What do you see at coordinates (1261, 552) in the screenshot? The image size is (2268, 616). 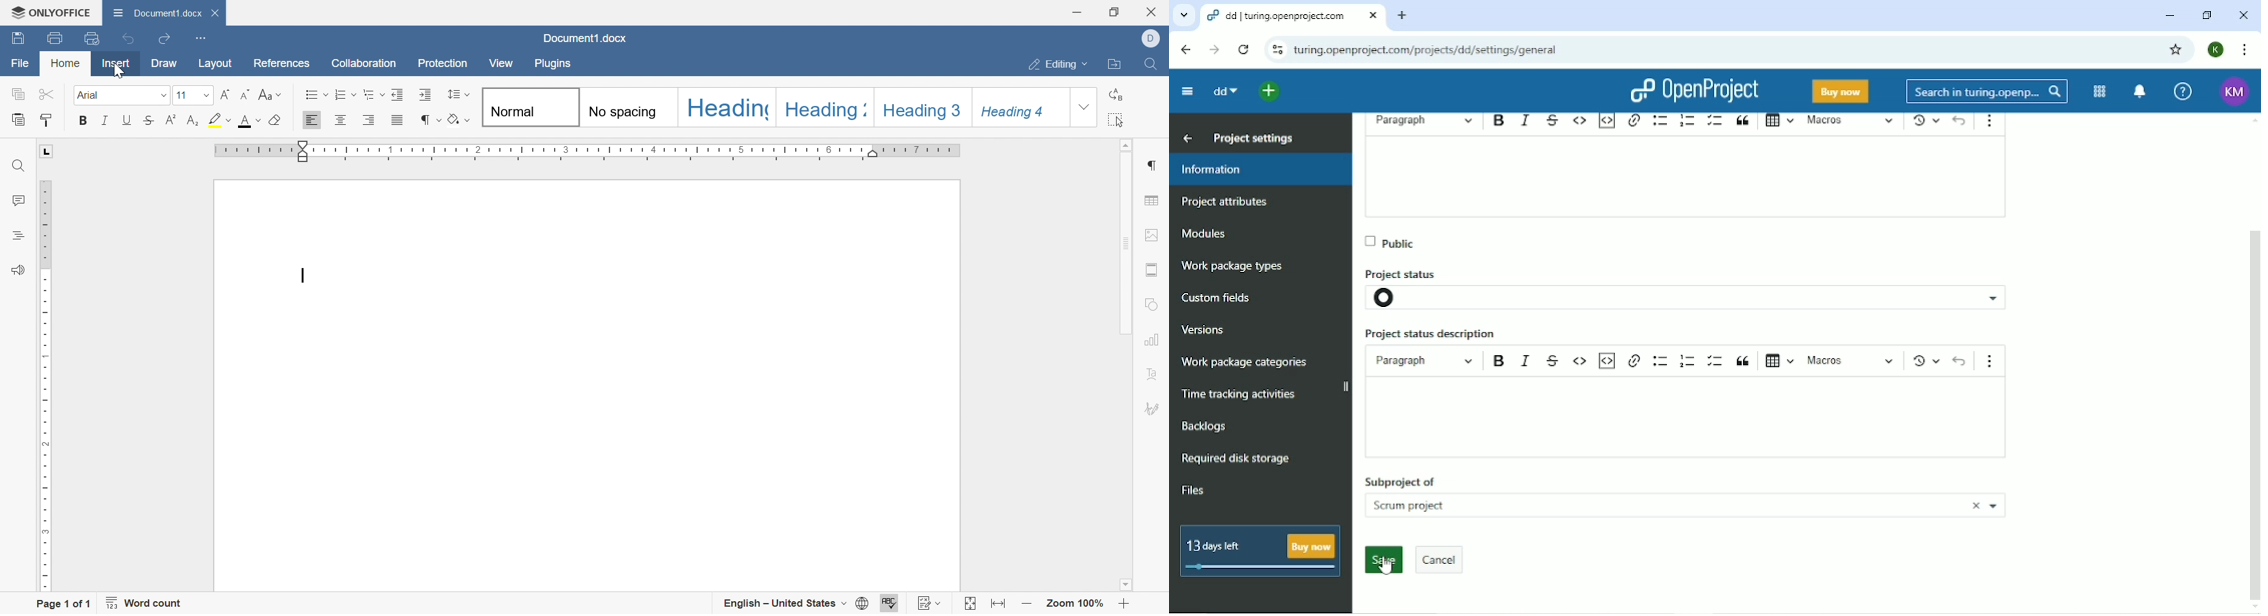 I see `13 days left buy now` at bounding box center [1261, 552].